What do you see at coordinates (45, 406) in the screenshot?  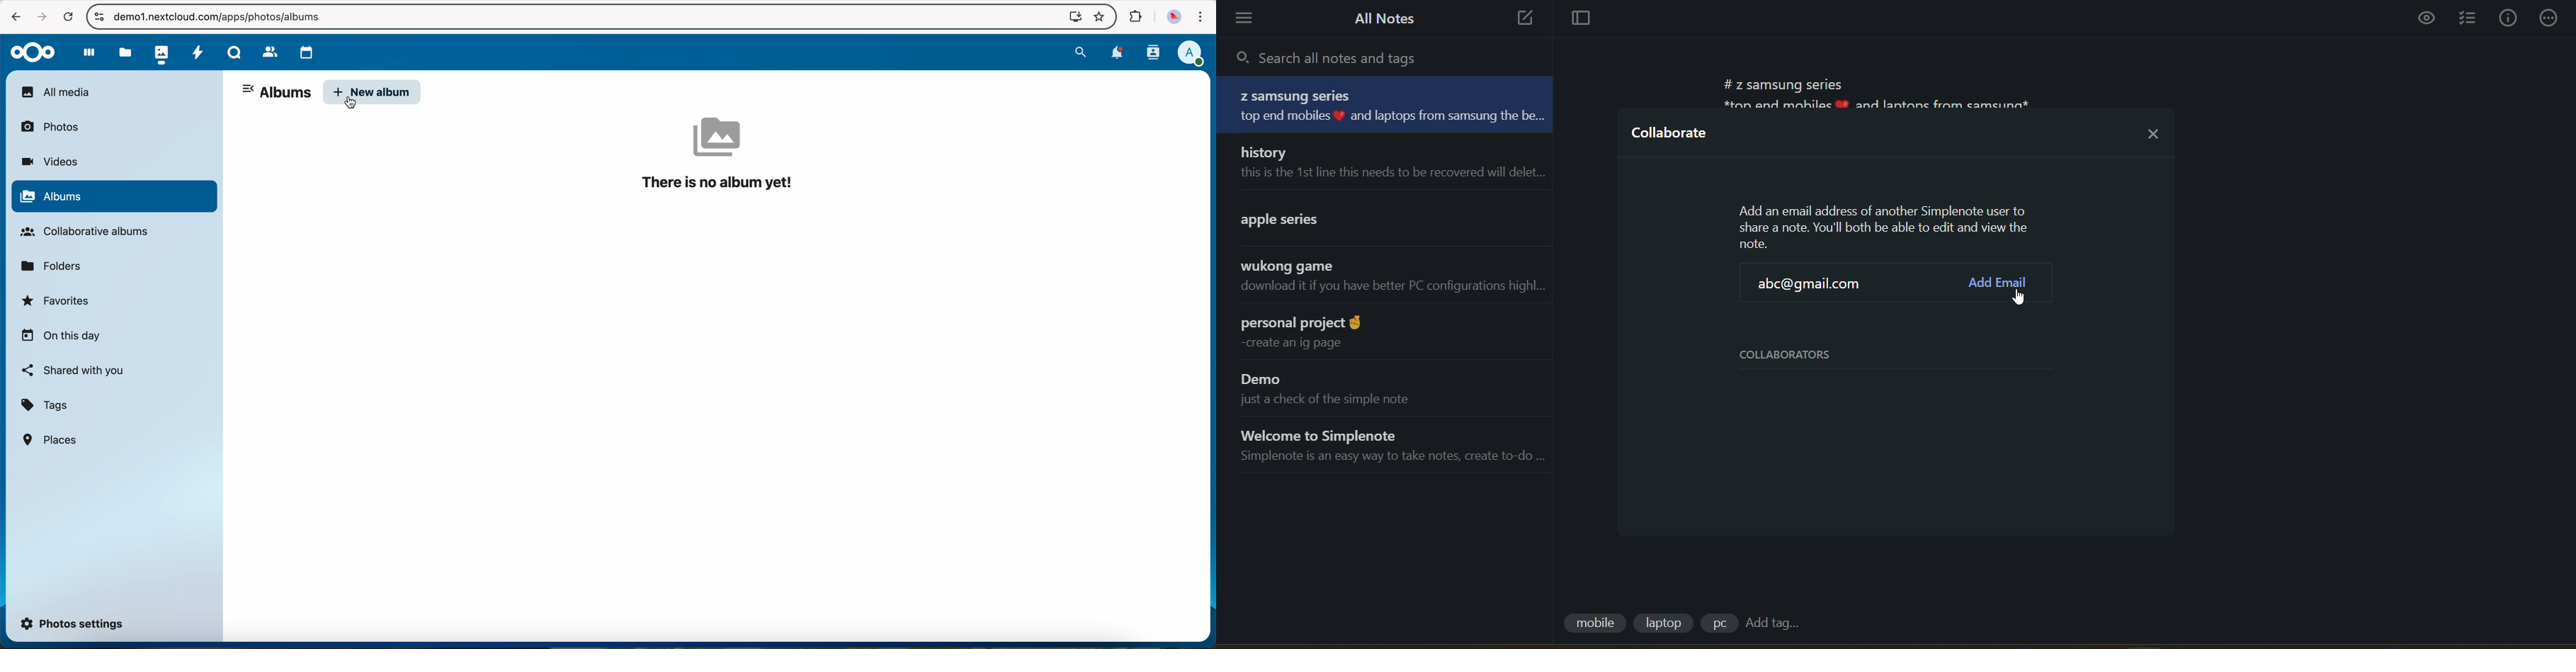 I see `tags` at bounding box center [45, 406].